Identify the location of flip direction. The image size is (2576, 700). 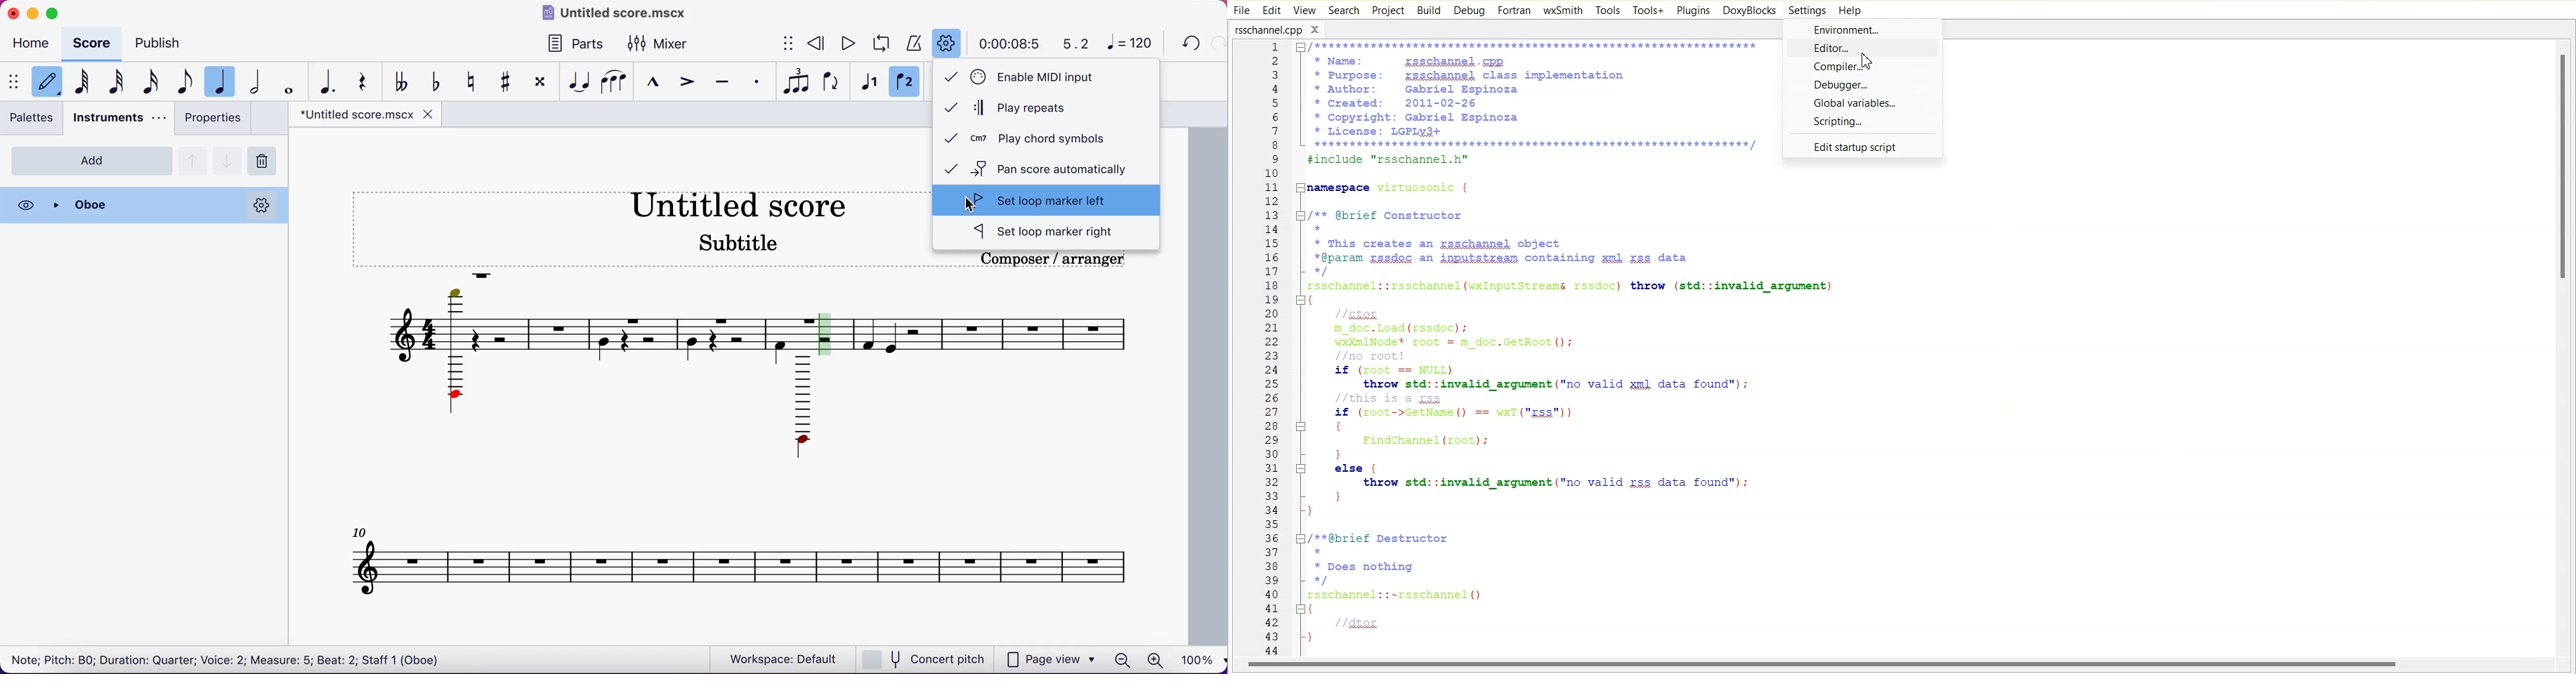
(834, 84).